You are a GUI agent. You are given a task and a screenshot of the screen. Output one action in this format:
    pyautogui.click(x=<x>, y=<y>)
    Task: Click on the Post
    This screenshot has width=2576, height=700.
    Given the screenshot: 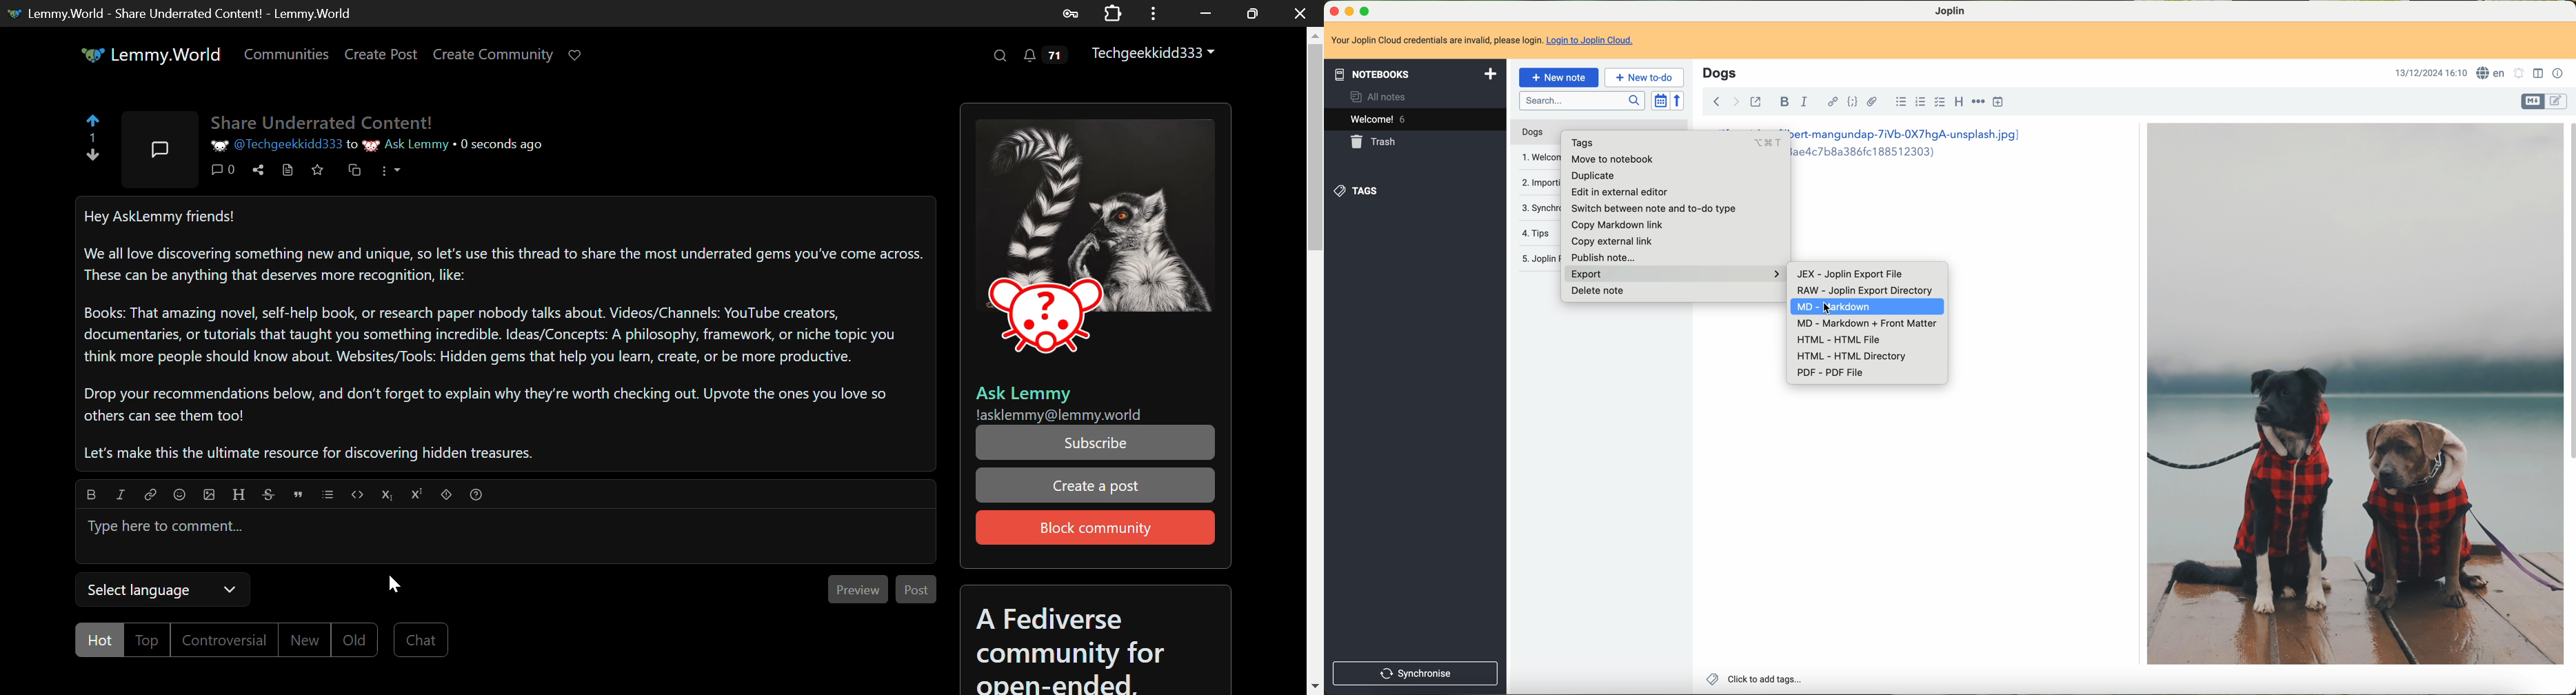 What is the action you would take?
    pyautogui.click(x=914, y=588)
    